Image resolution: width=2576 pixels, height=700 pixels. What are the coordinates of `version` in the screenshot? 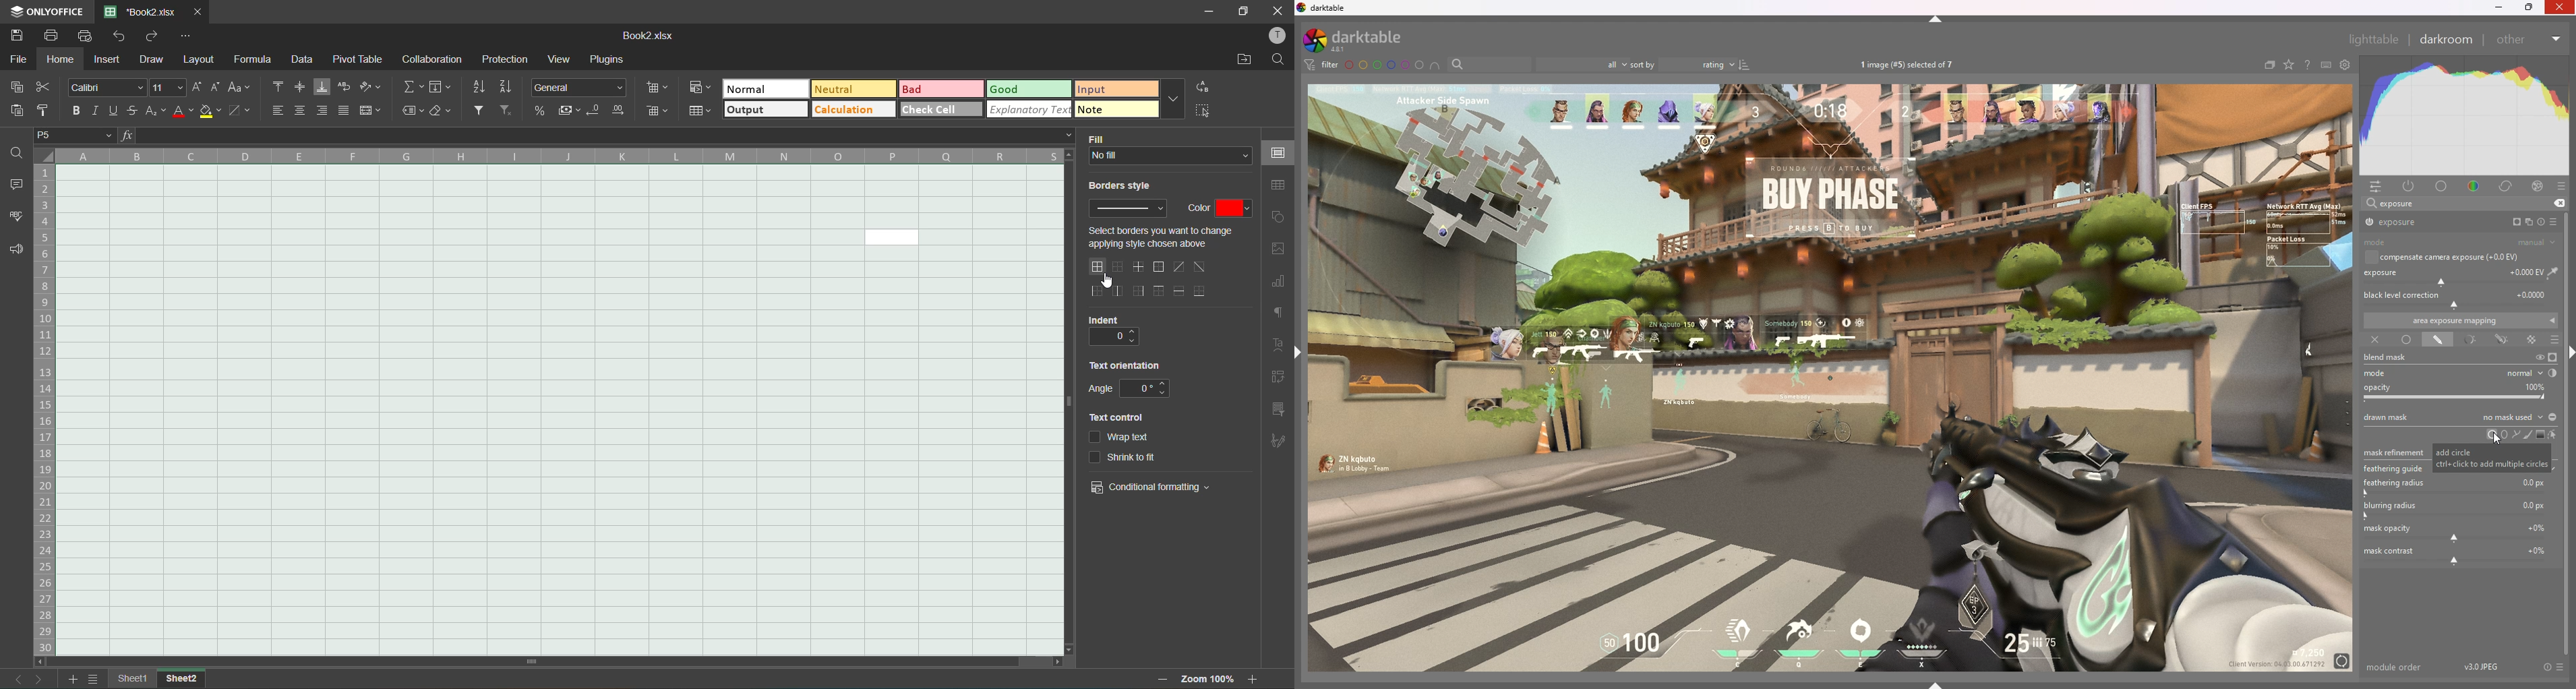 It's located at (2482, 666).